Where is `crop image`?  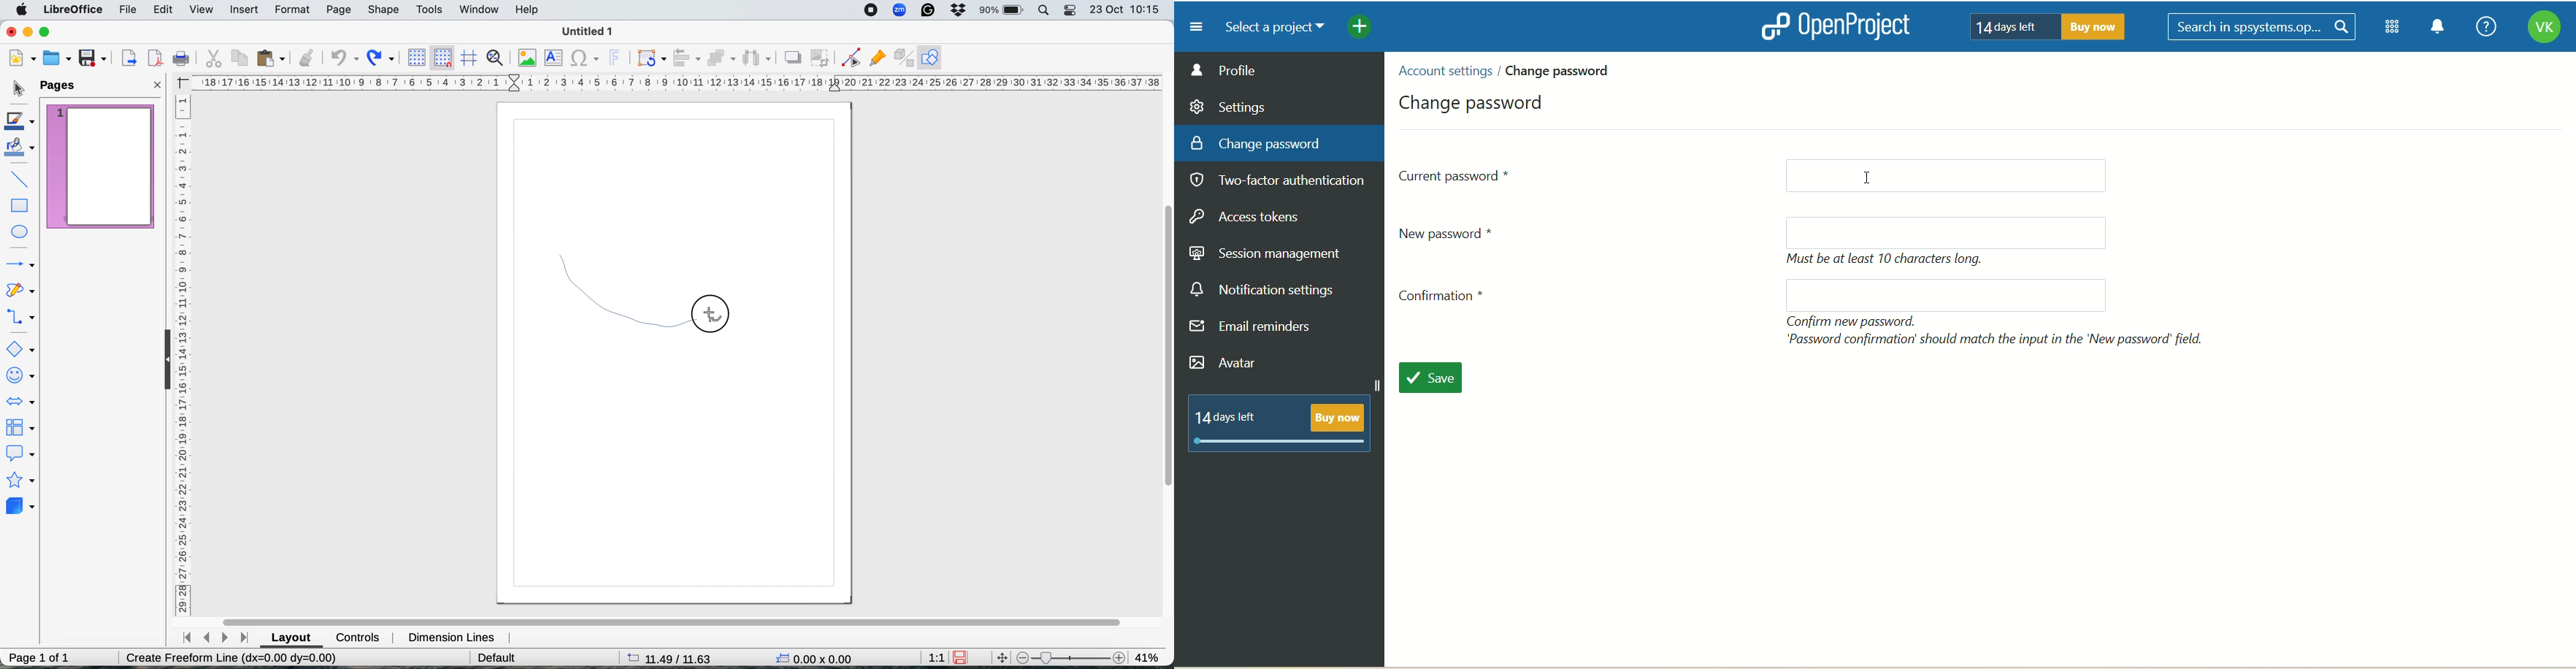 crop image is located at coordinates (823, 59).